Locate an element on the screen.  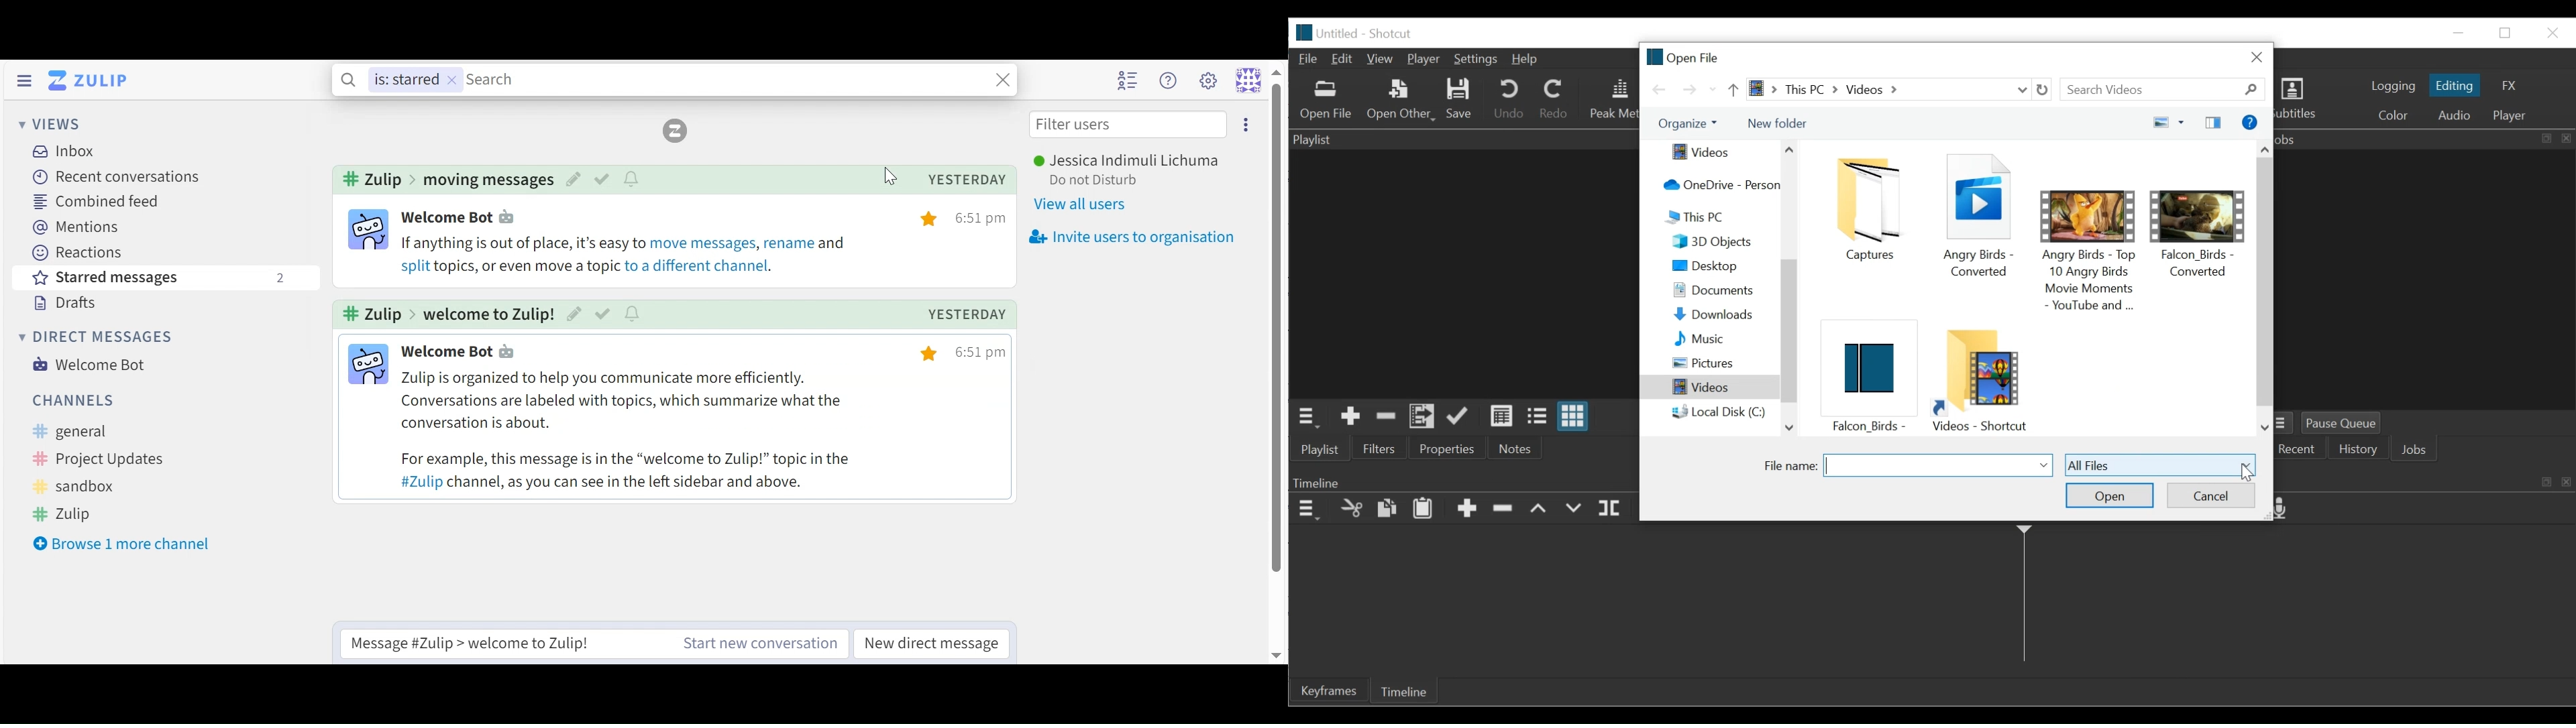
View is located at coordinates (1382, 59).